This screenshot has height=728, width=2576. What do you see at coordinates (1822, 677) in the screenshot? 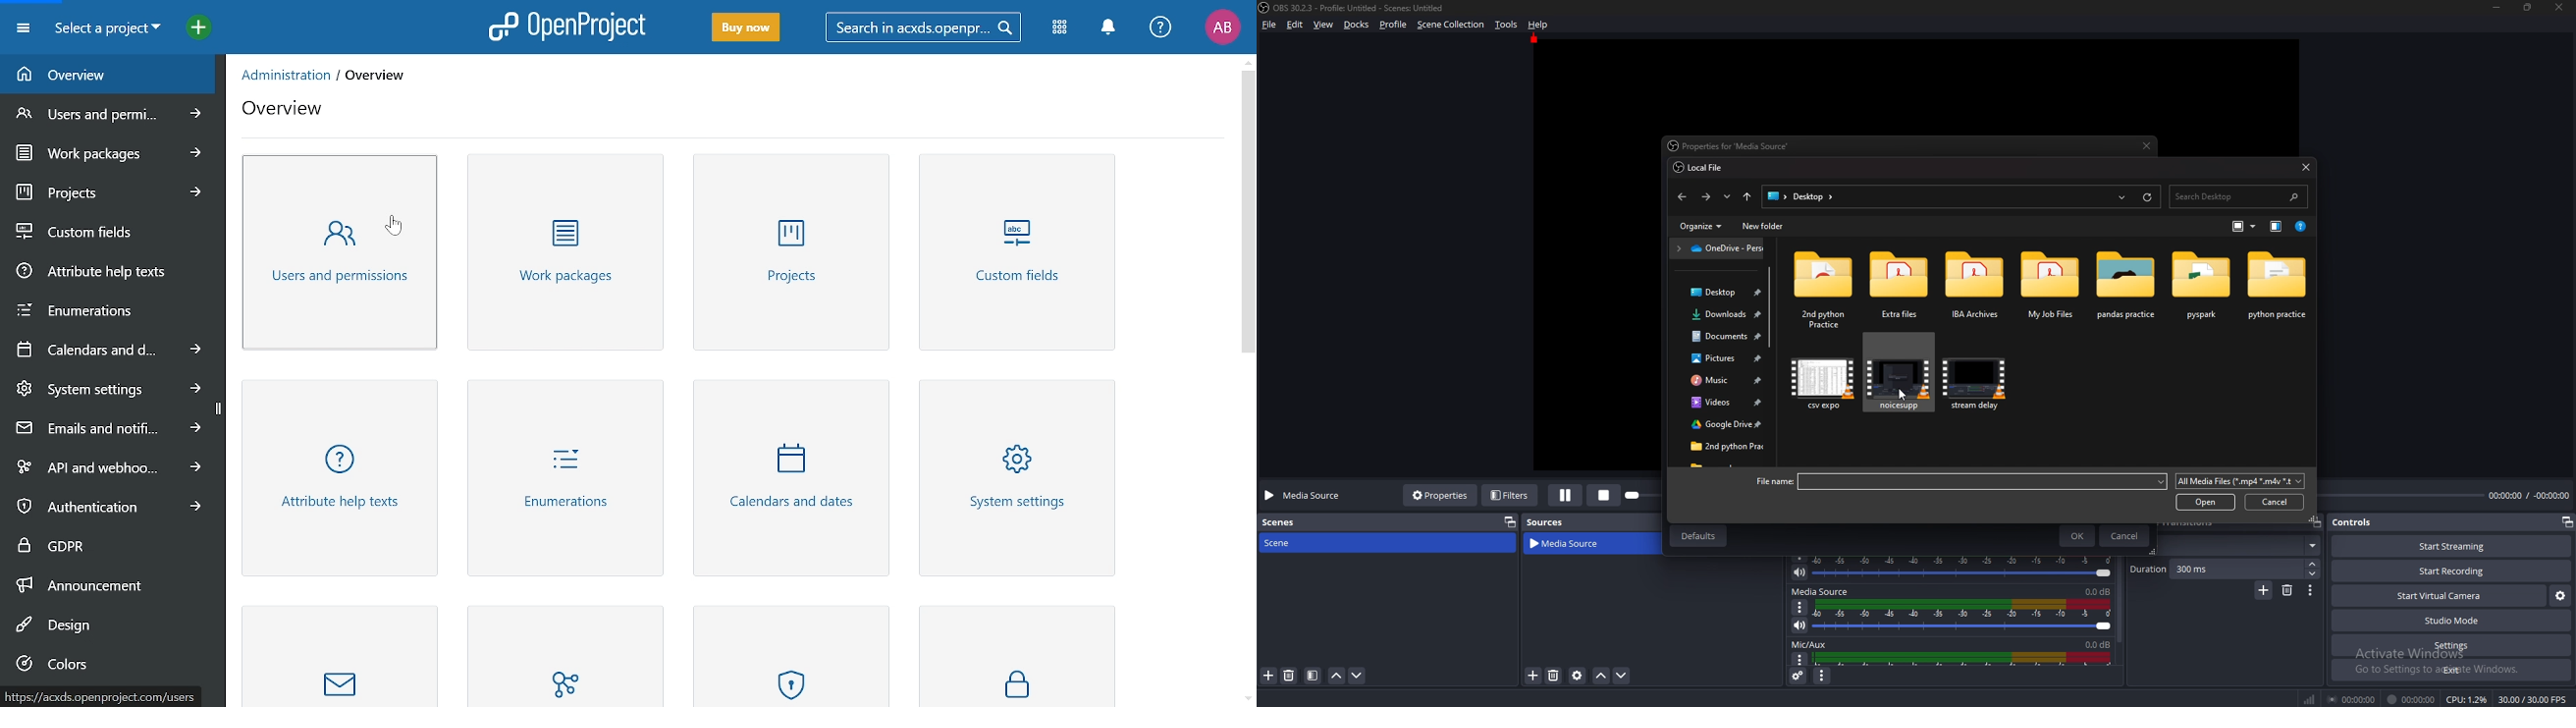
I see ` Audio mixer menu` at bounding box center [1822, 677].